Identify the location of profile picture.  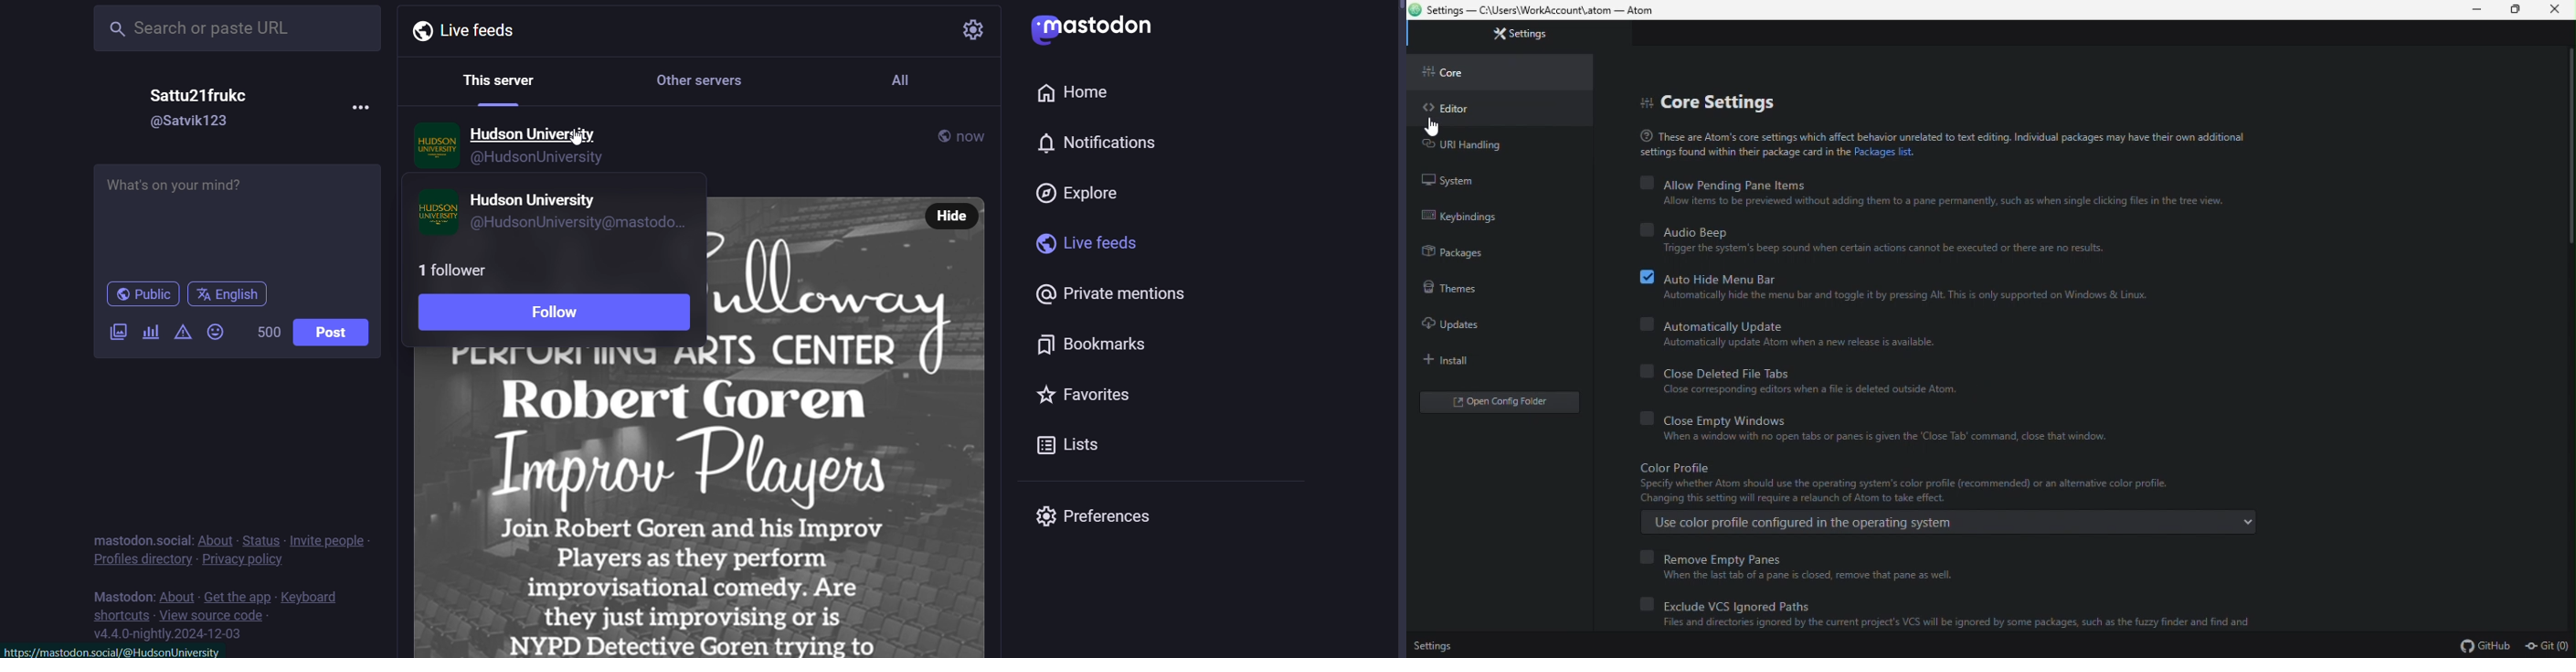
(434, 147).